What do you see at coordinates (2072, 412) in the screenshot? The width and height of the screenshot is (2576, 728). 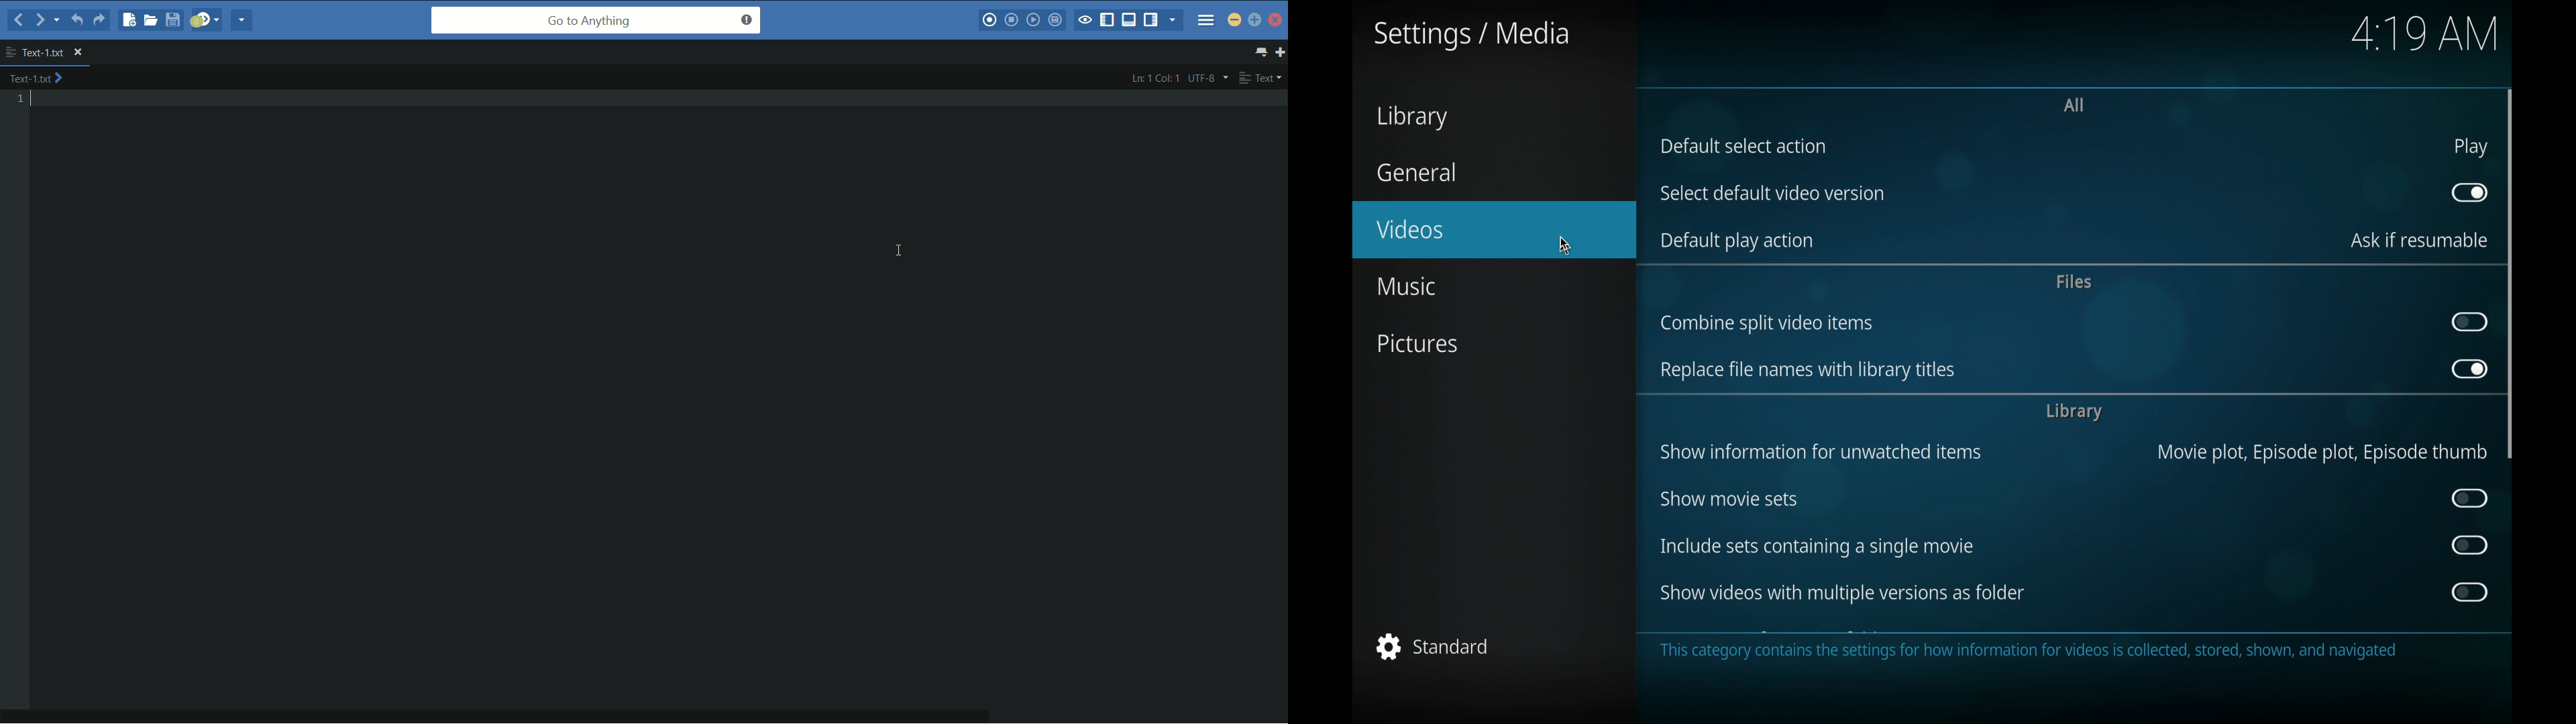 I see `library` at bounding box center [2072, 412].